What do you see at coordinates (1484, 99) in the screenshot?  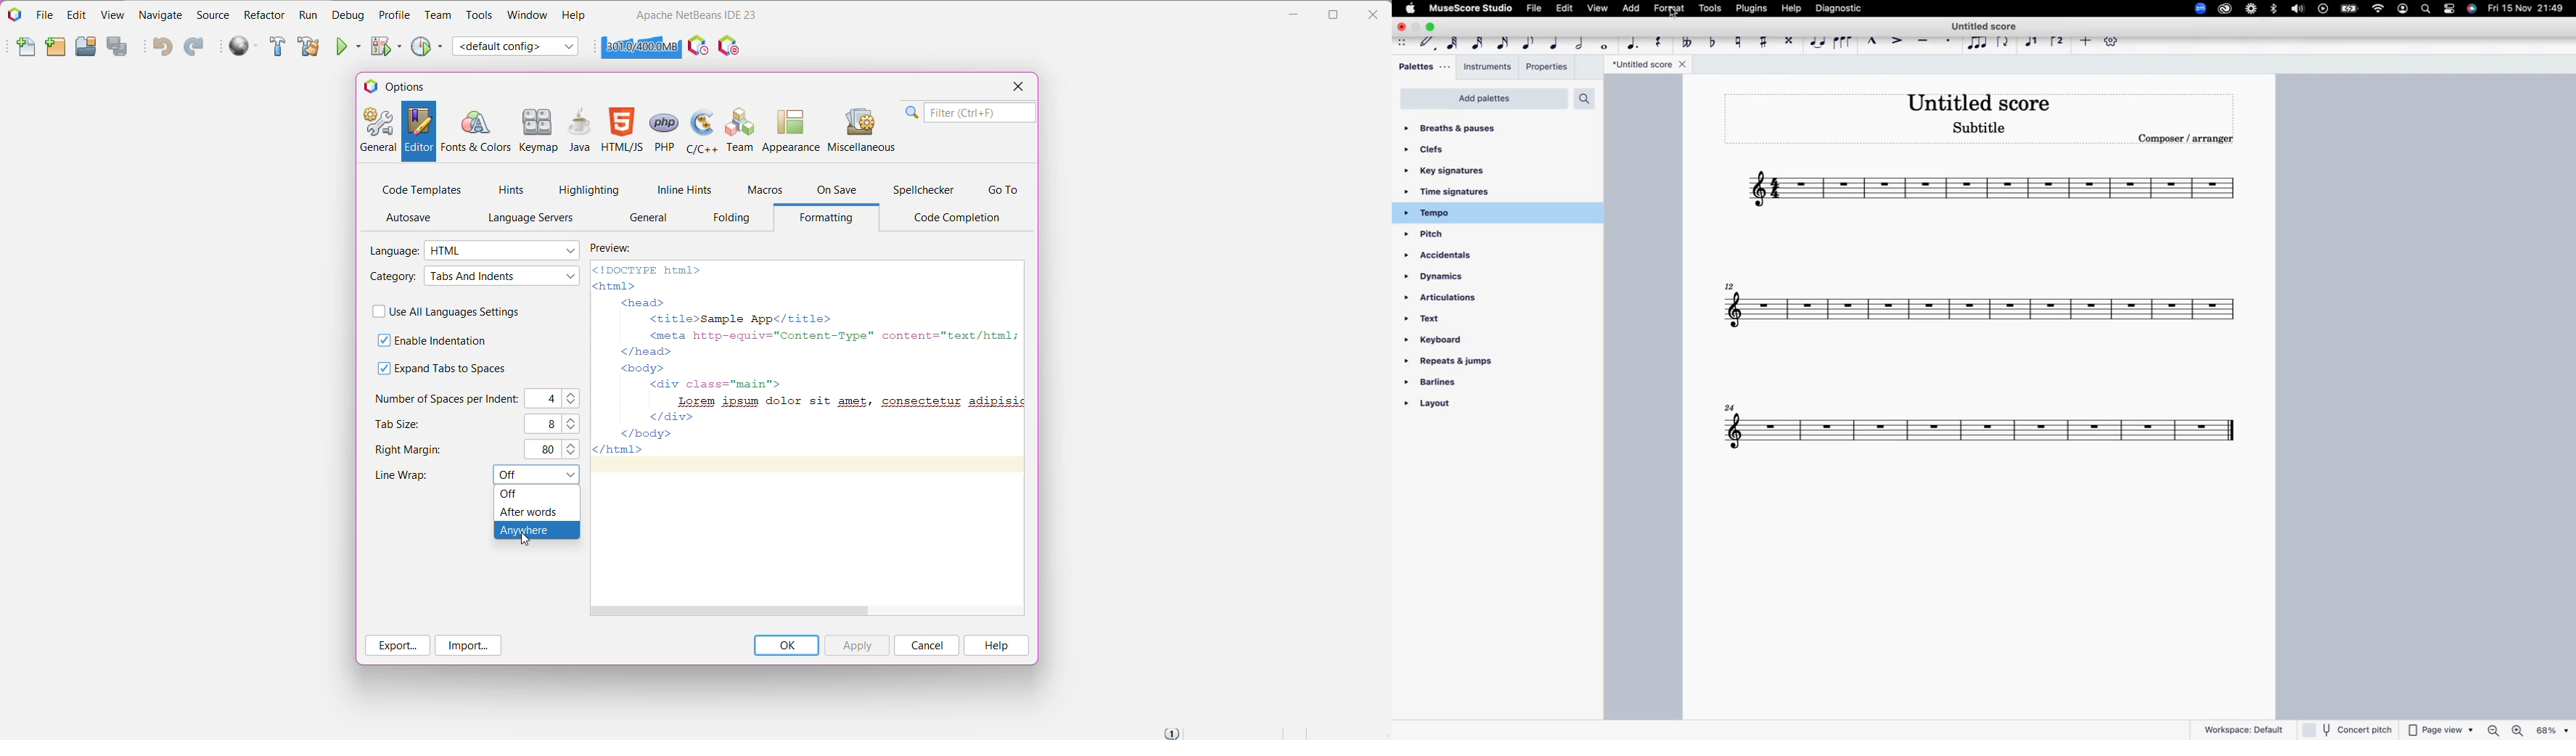 I see `add palettes` at bounding box center [1484, 99].